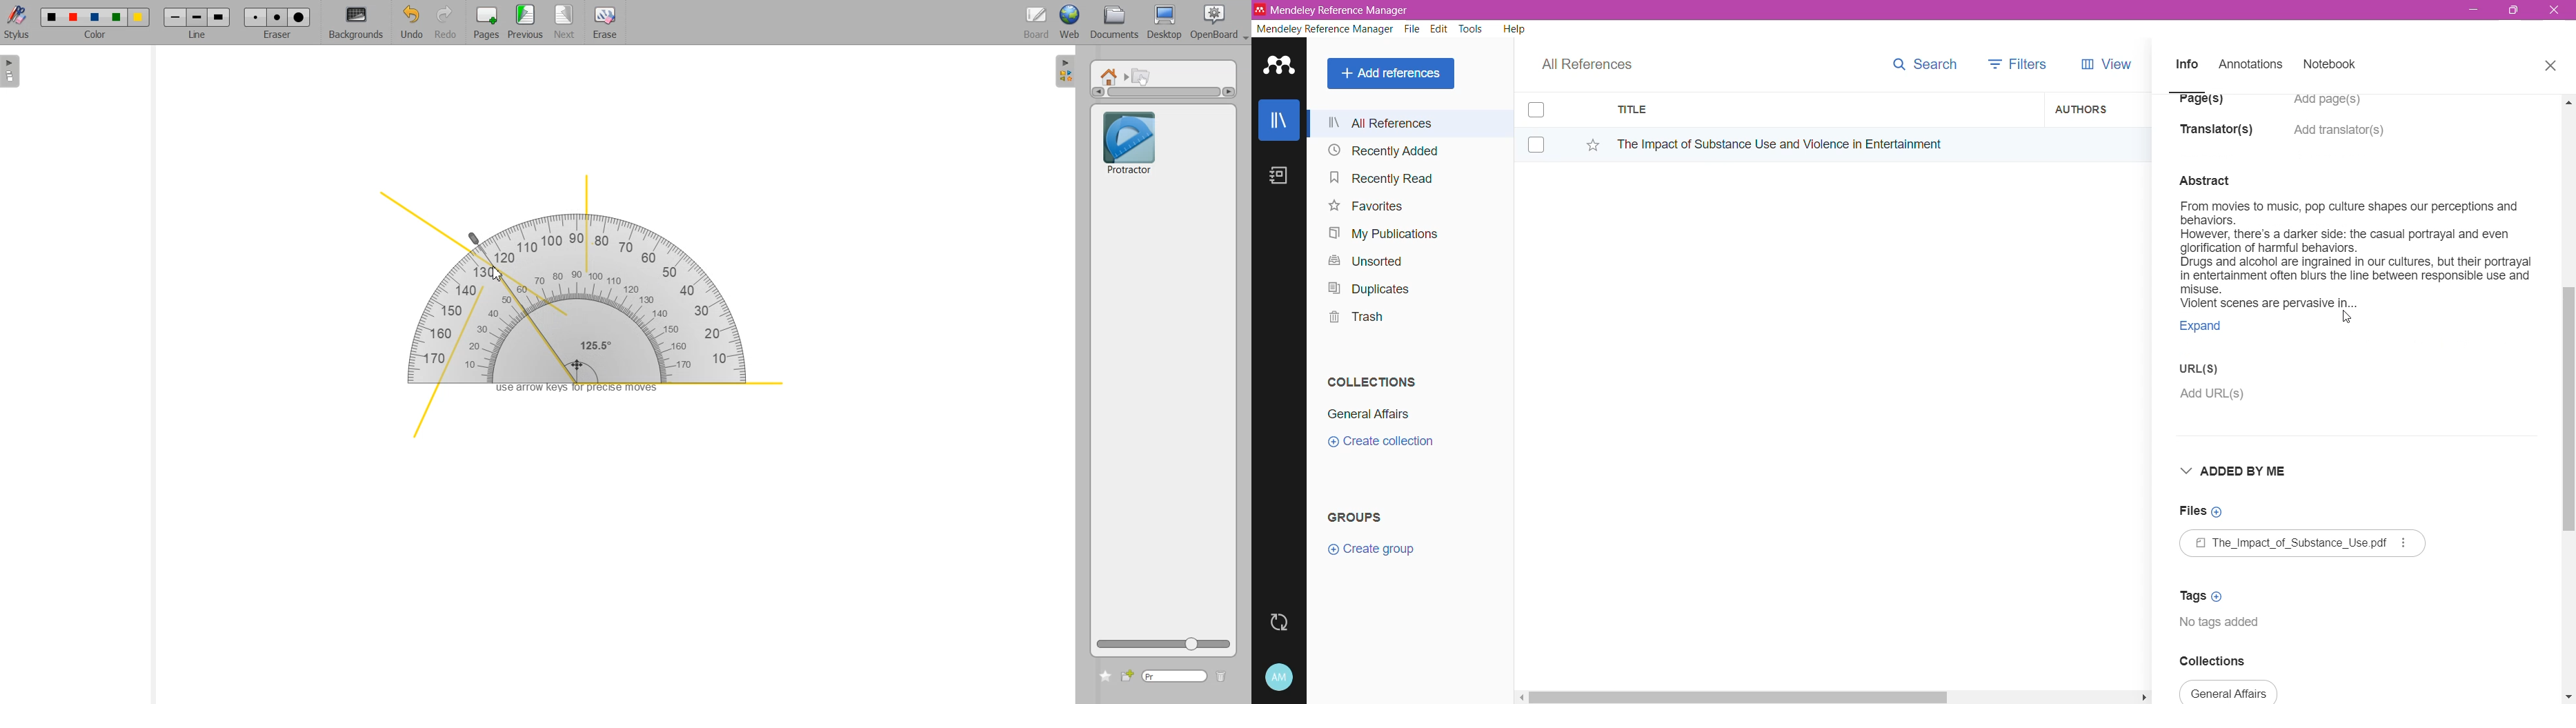 The image size is (2576, 728). What do you see at coordinates (2186, 63) in the screenshot?
I see `Info` at bounding box center [2186, 63].